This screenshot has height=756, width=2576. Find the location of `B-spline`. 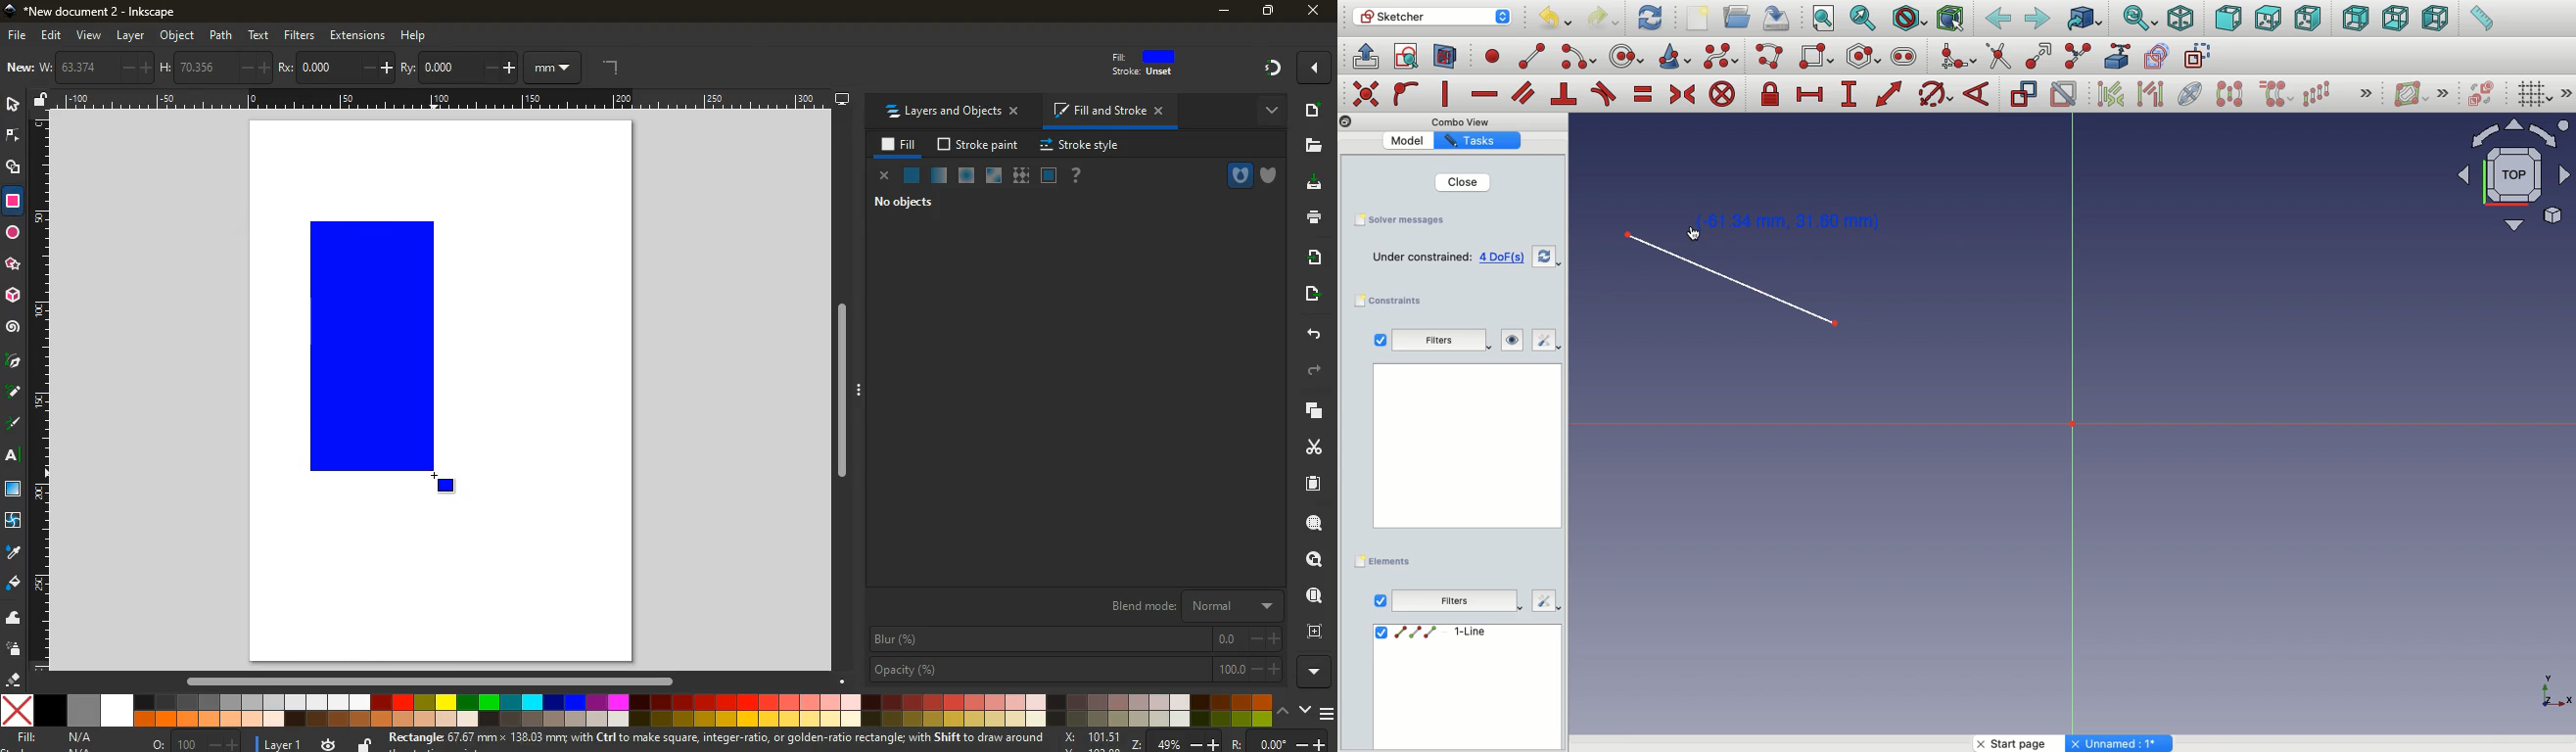

B-spline is located at coordinates (1721, 57).